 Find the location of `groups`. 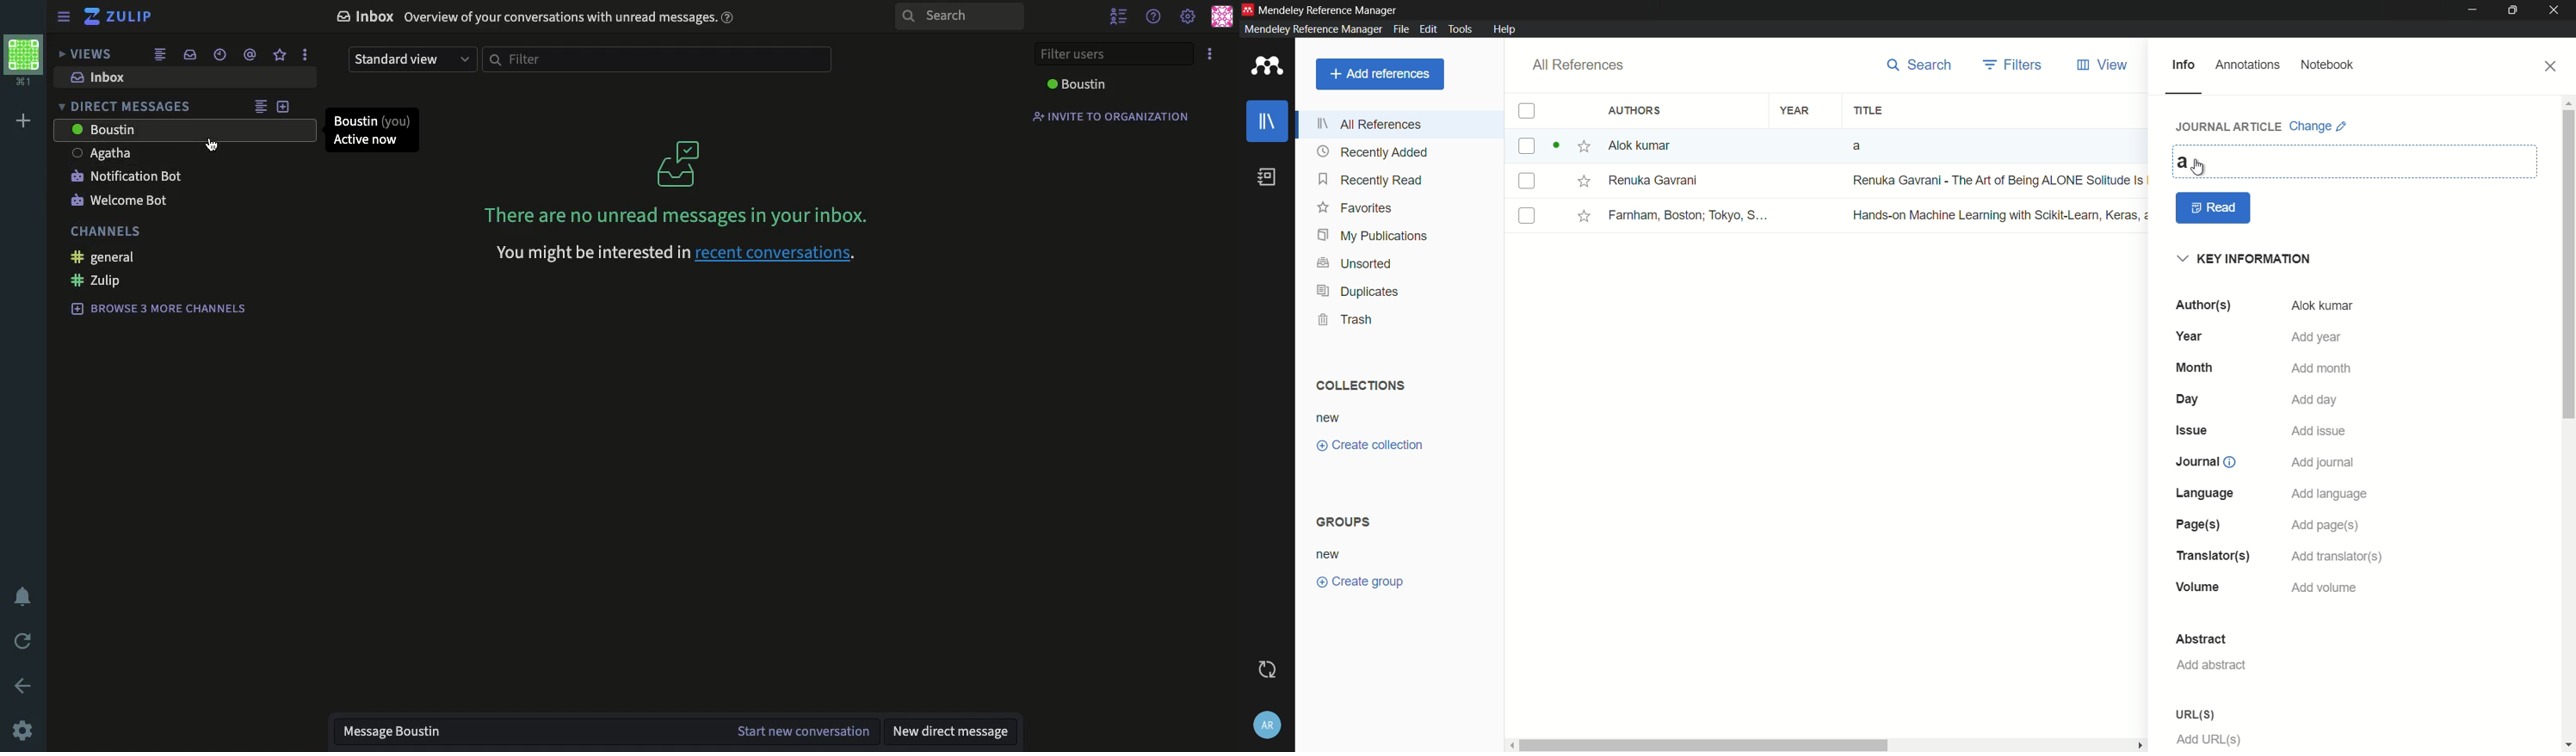

groups is located at coordinates (1346, 521).